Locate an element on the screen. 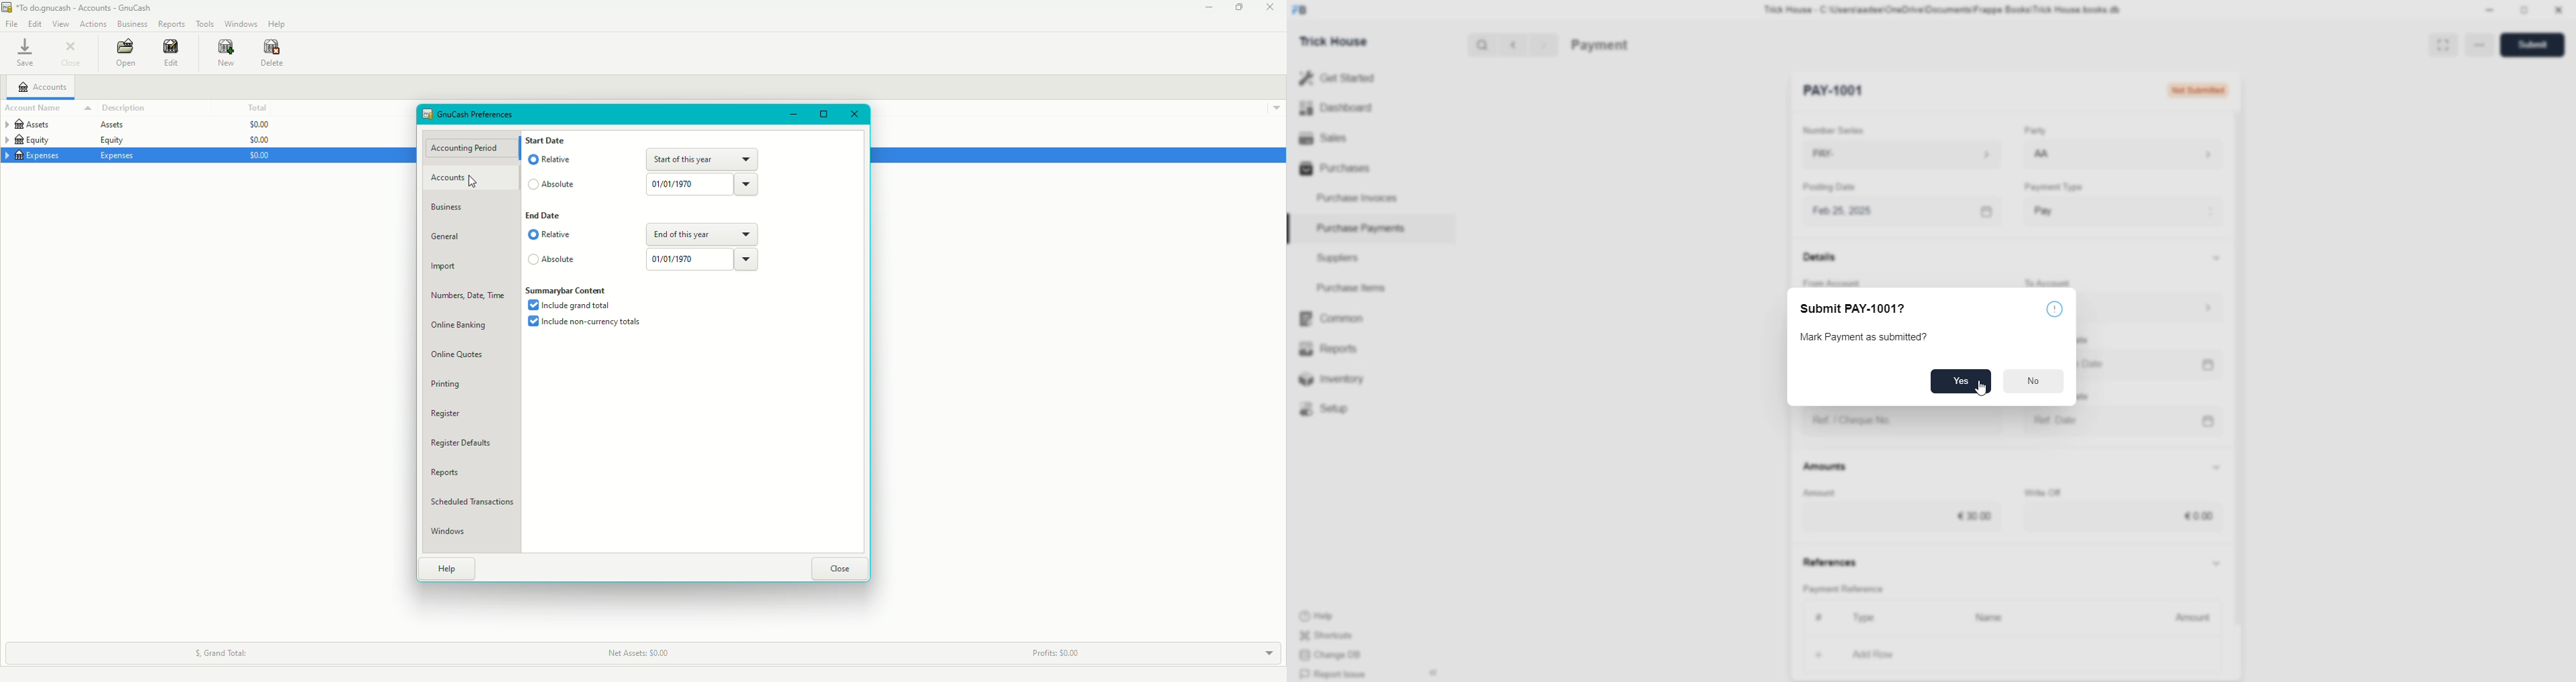 The height and width of the screenshot is (700, 2576).  Help is located at coordinates (1337, 614).